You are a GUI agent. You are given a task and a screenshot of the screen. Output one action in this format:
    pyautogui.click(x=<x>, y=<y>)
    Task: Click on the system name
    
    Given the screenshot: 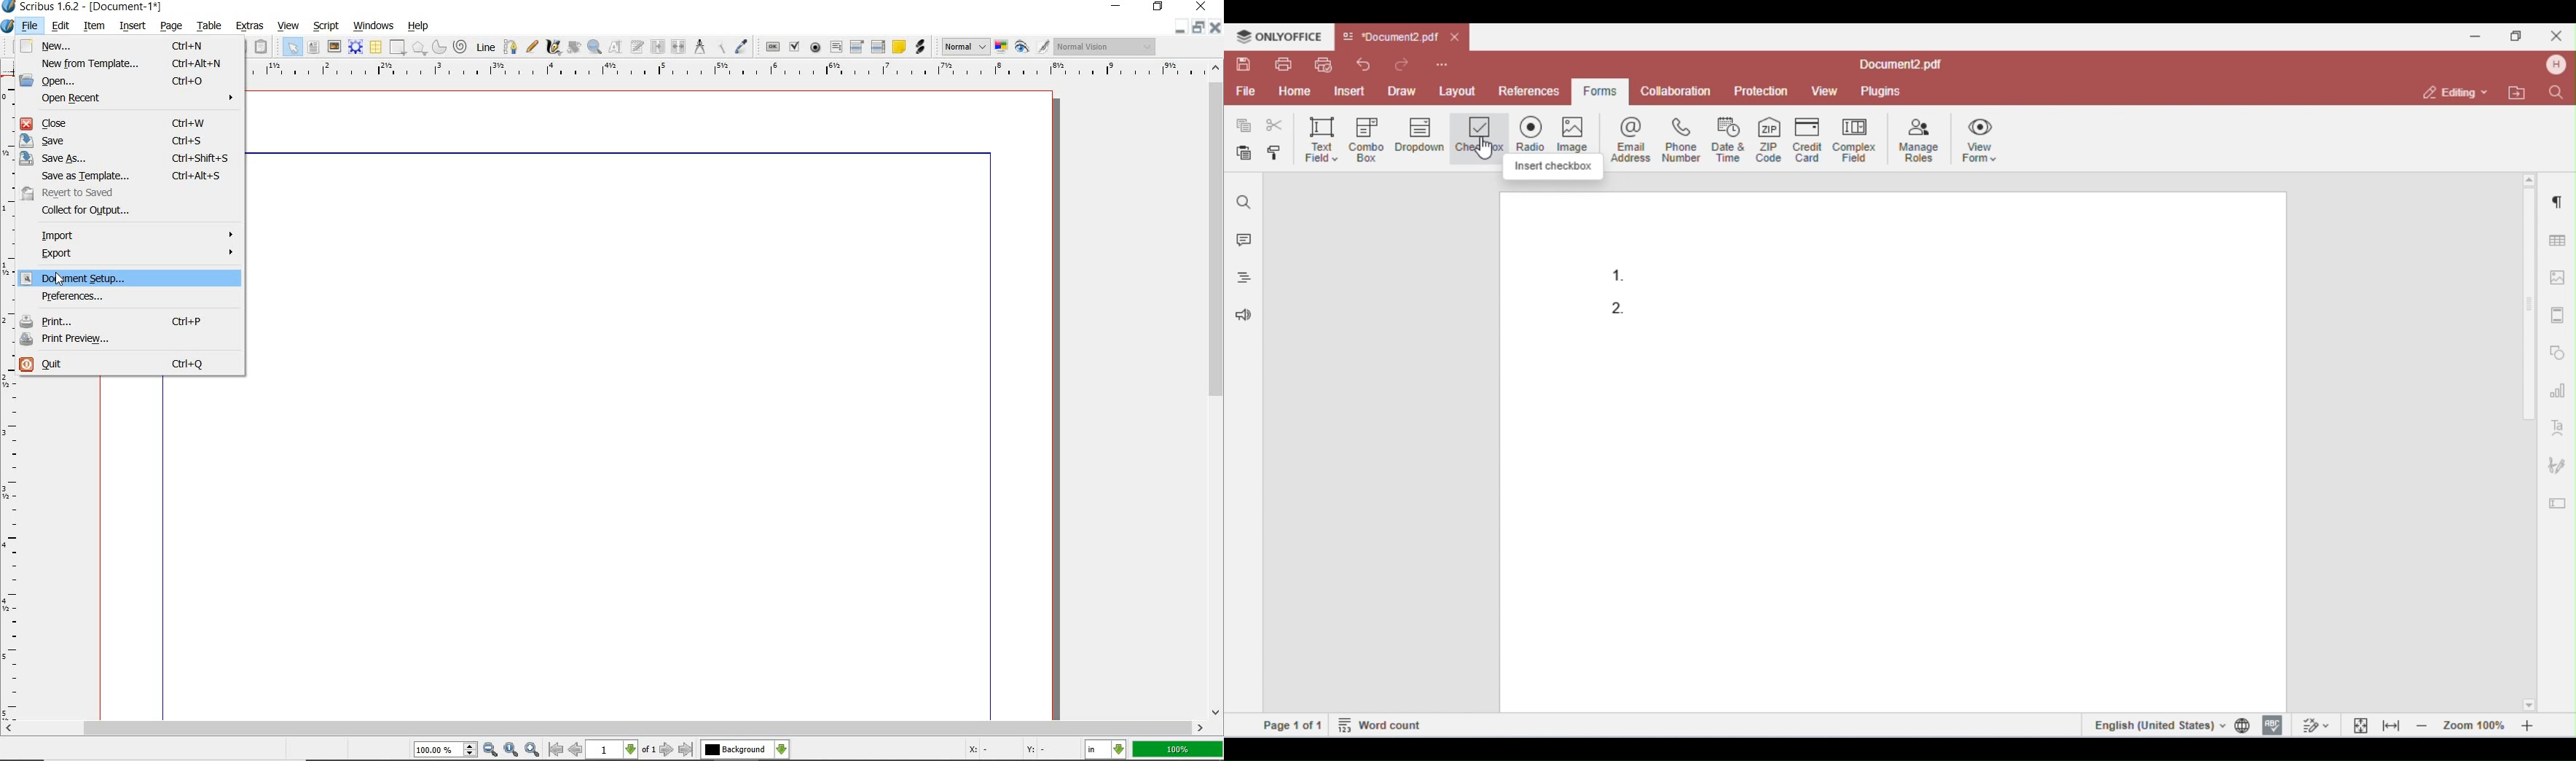 What is the action you would take?
    pyautogui.click(x=82, y=7)
    